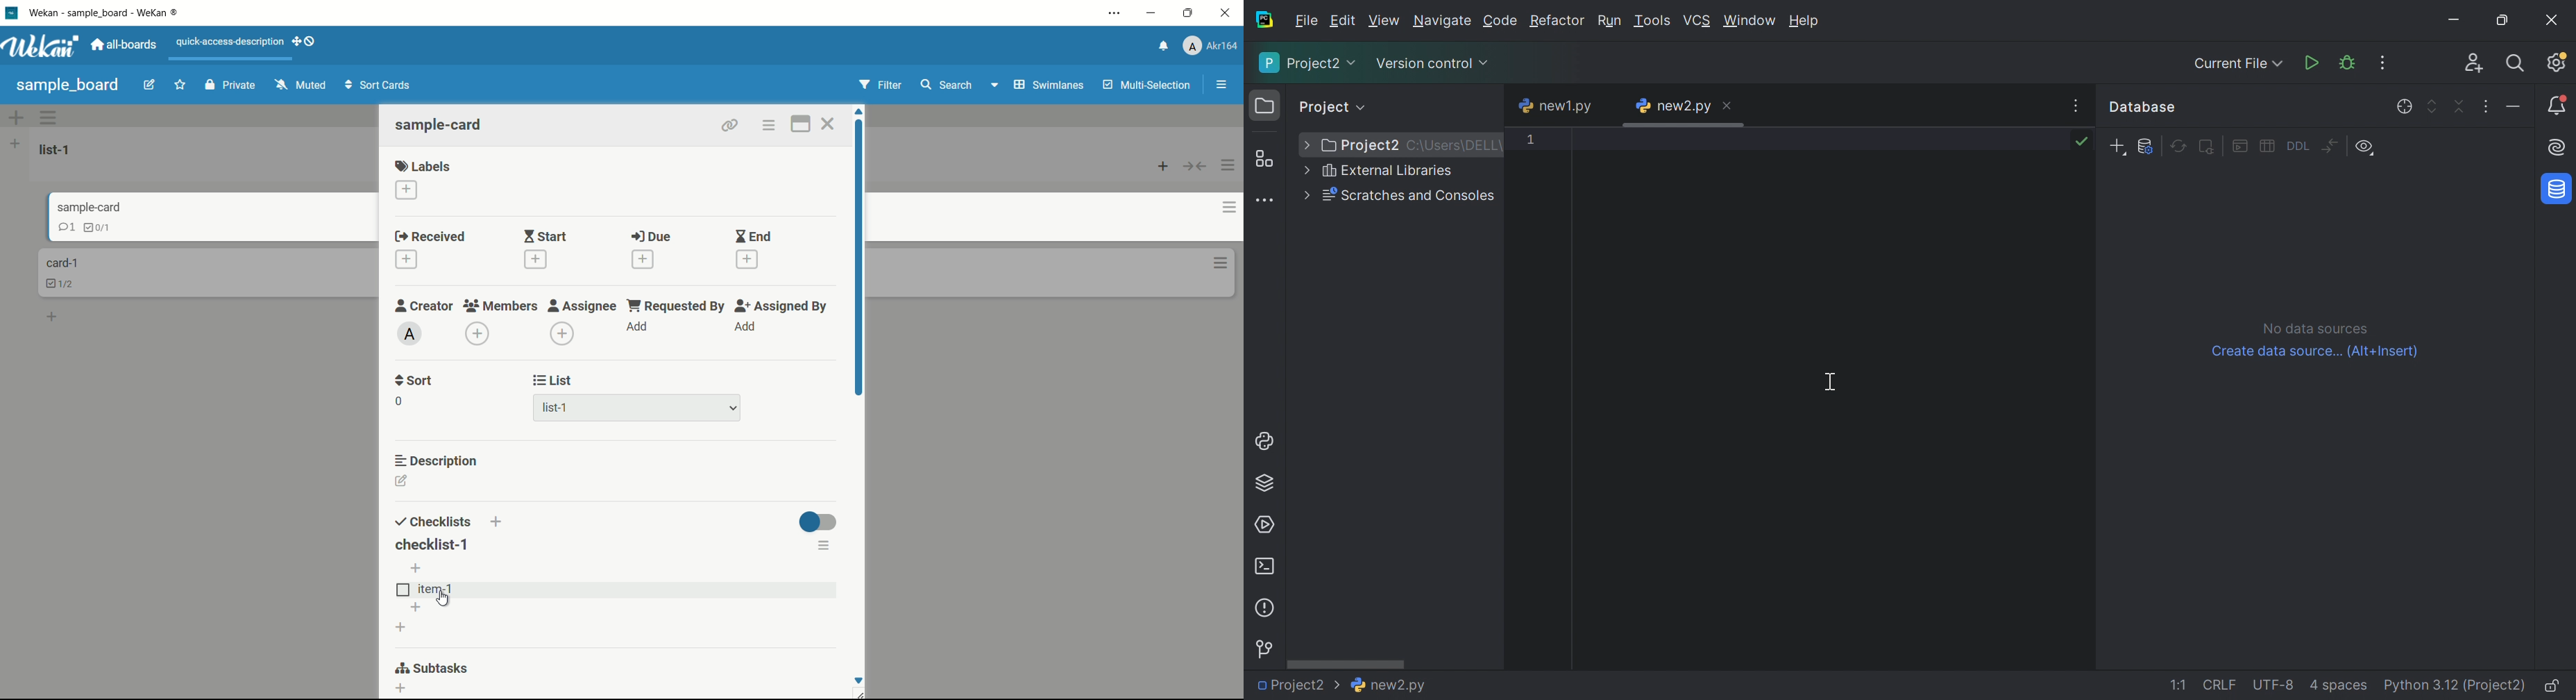  What do you see at coordinates (402, 686) in the screenshot?
I see `add subtasks` at bounding box center [402, 686].